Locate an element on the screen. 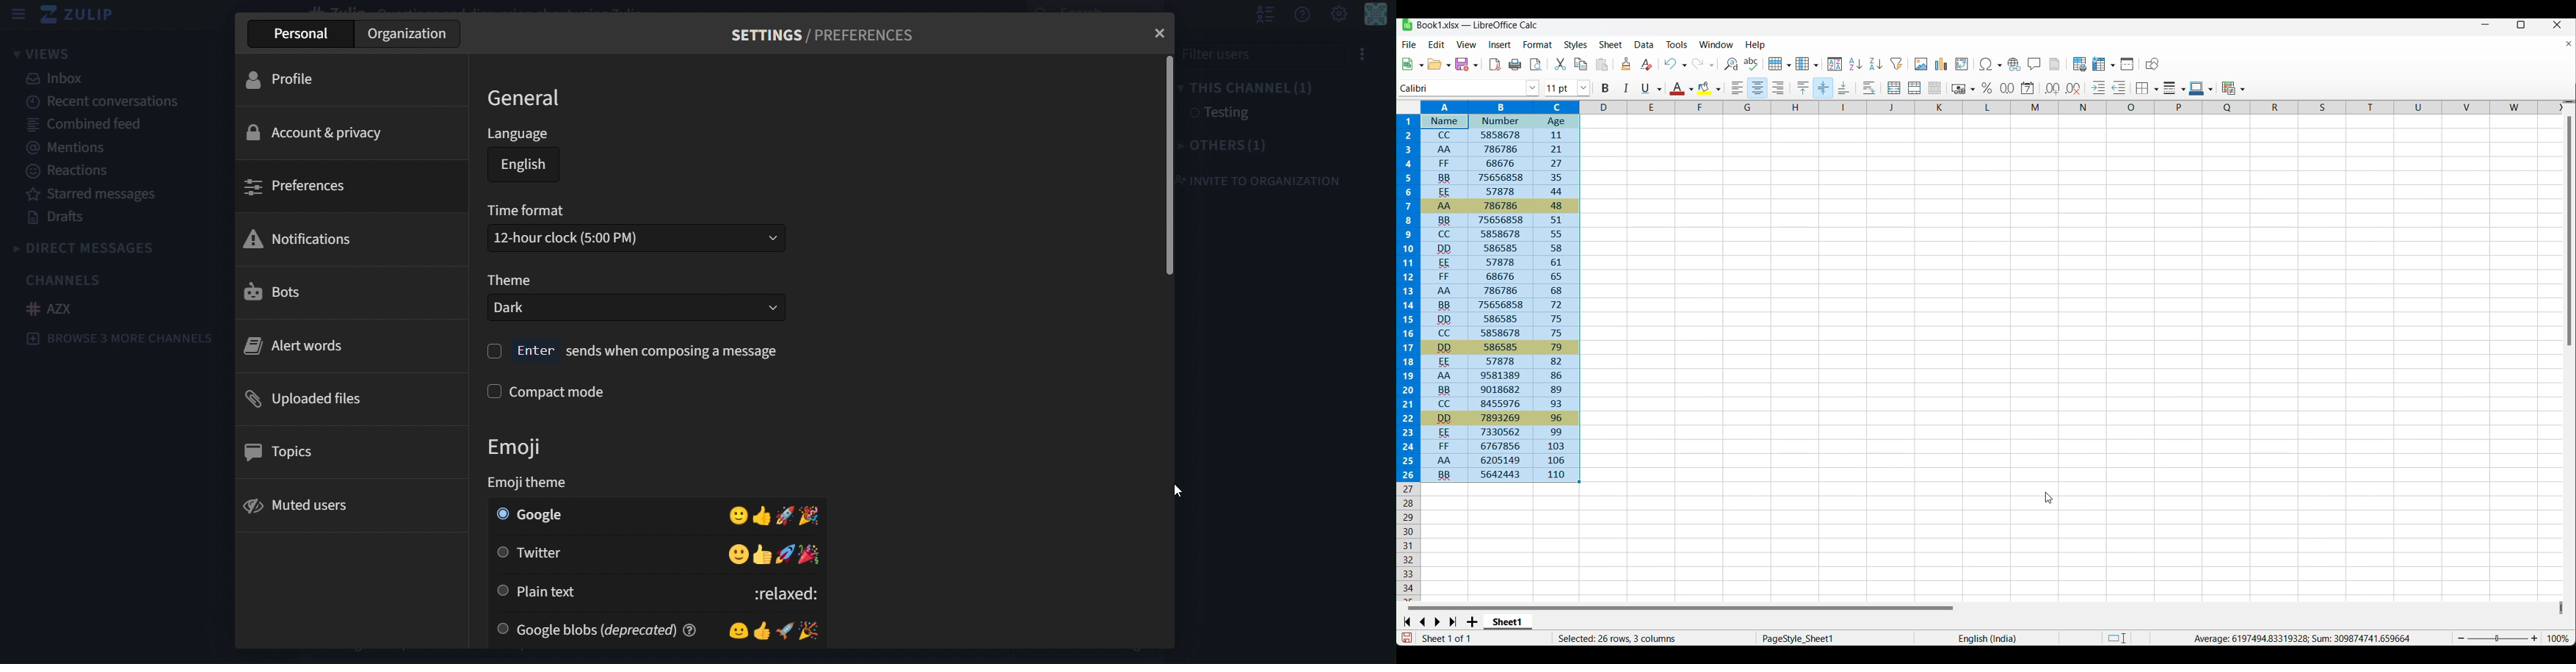 The width and height of the screenshot is (2576, 672). Options is located at coordinates (1363, 54).